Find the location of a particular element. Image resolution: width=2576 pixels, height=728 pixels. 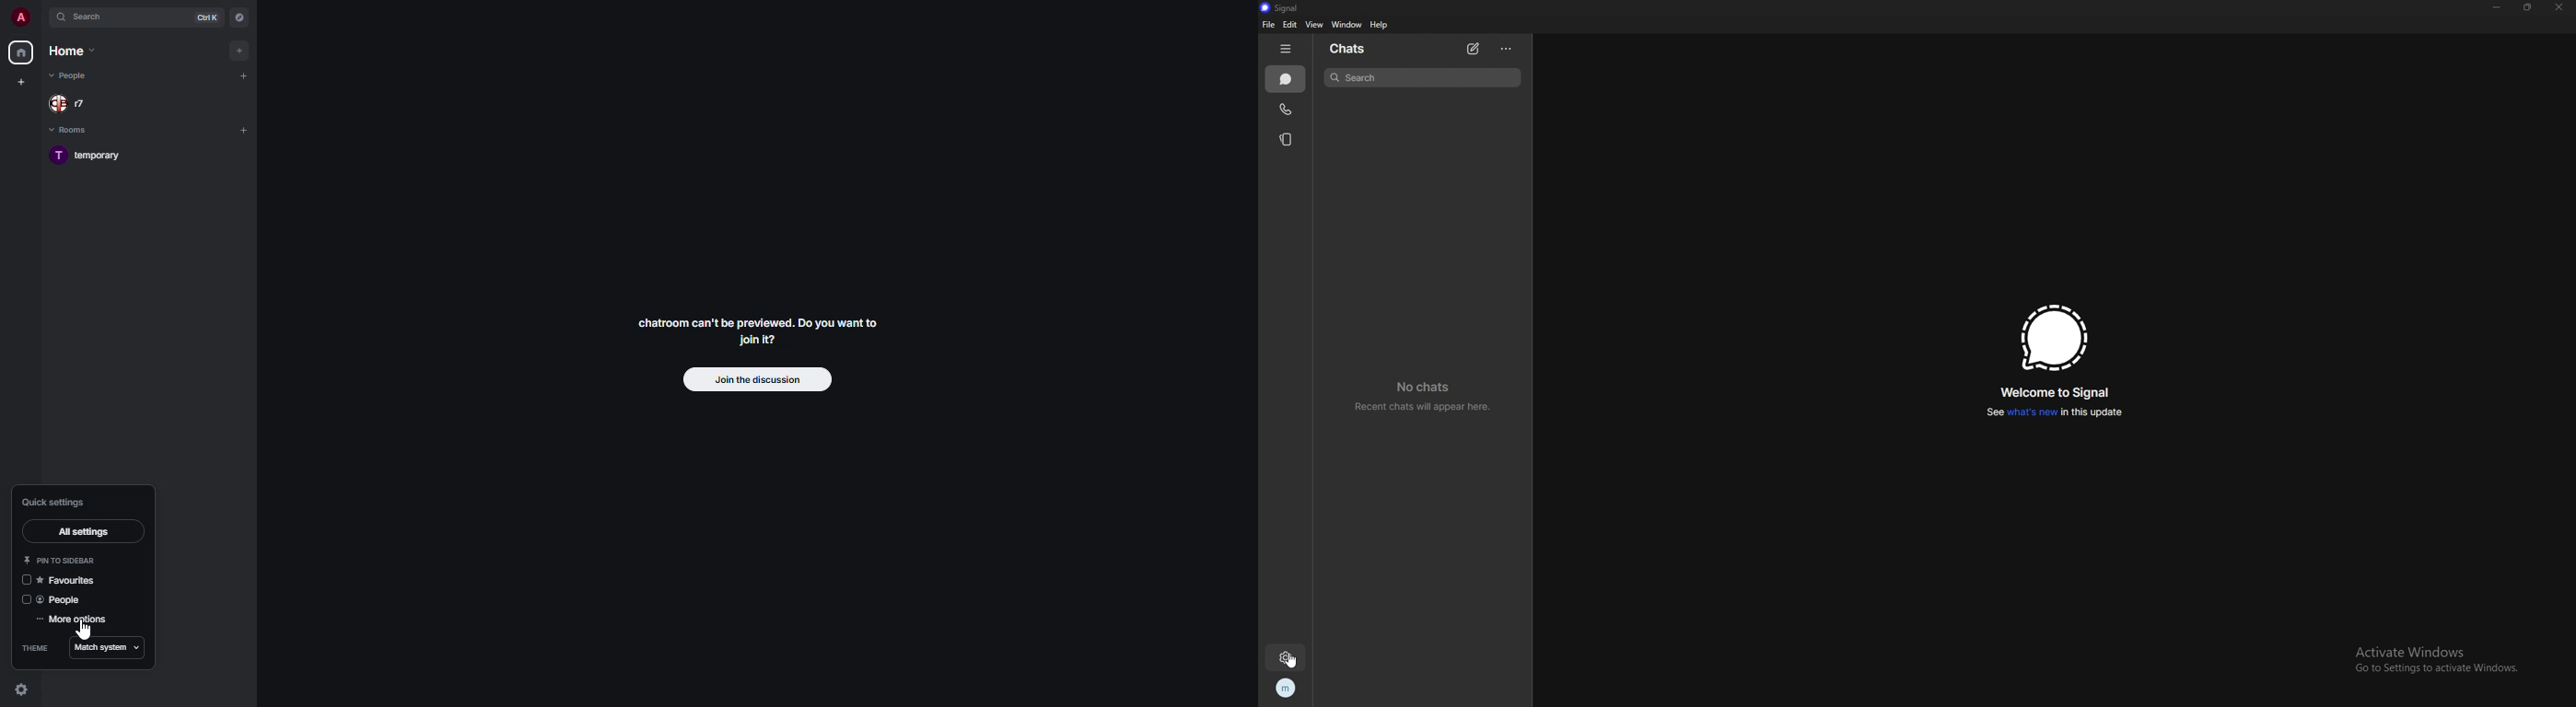

signal logo is located at coordinates (2055, 338).